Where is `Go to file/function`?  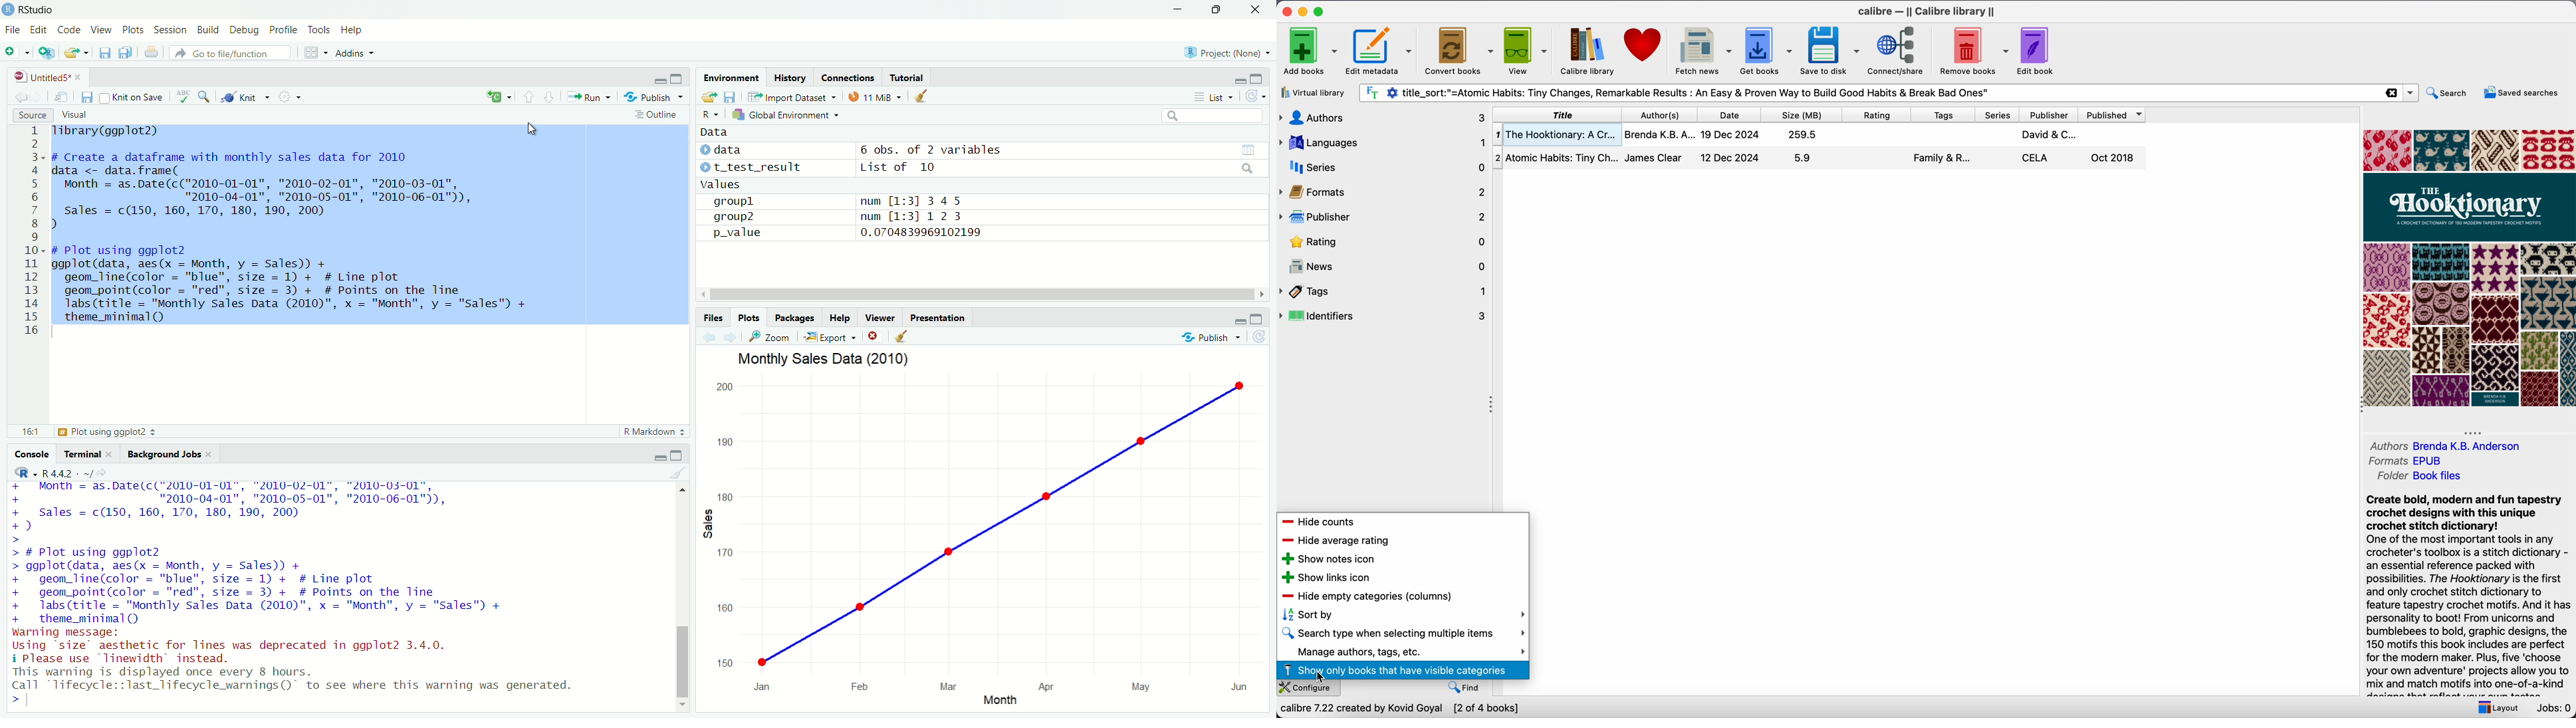
Go to file/function is located at coordinates (234, 52).